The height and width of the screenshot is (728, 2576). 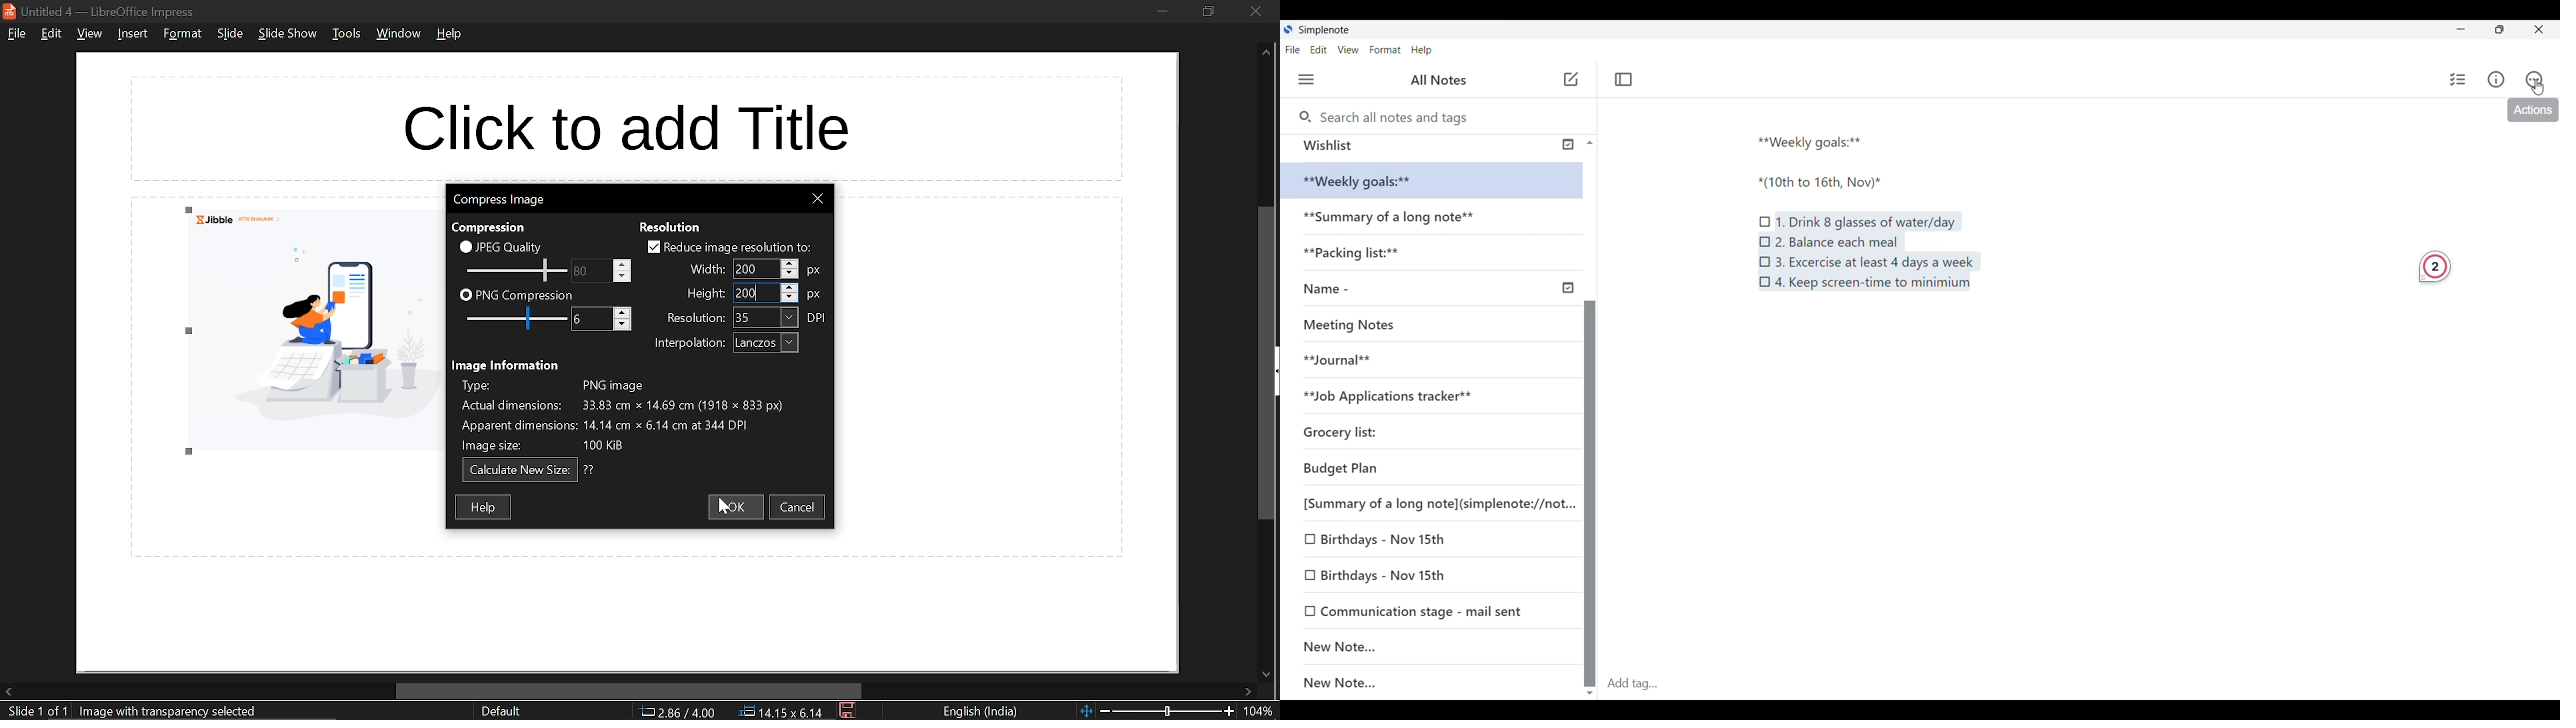 I want to click on Budget Plan, so click(x=1405, y=465).